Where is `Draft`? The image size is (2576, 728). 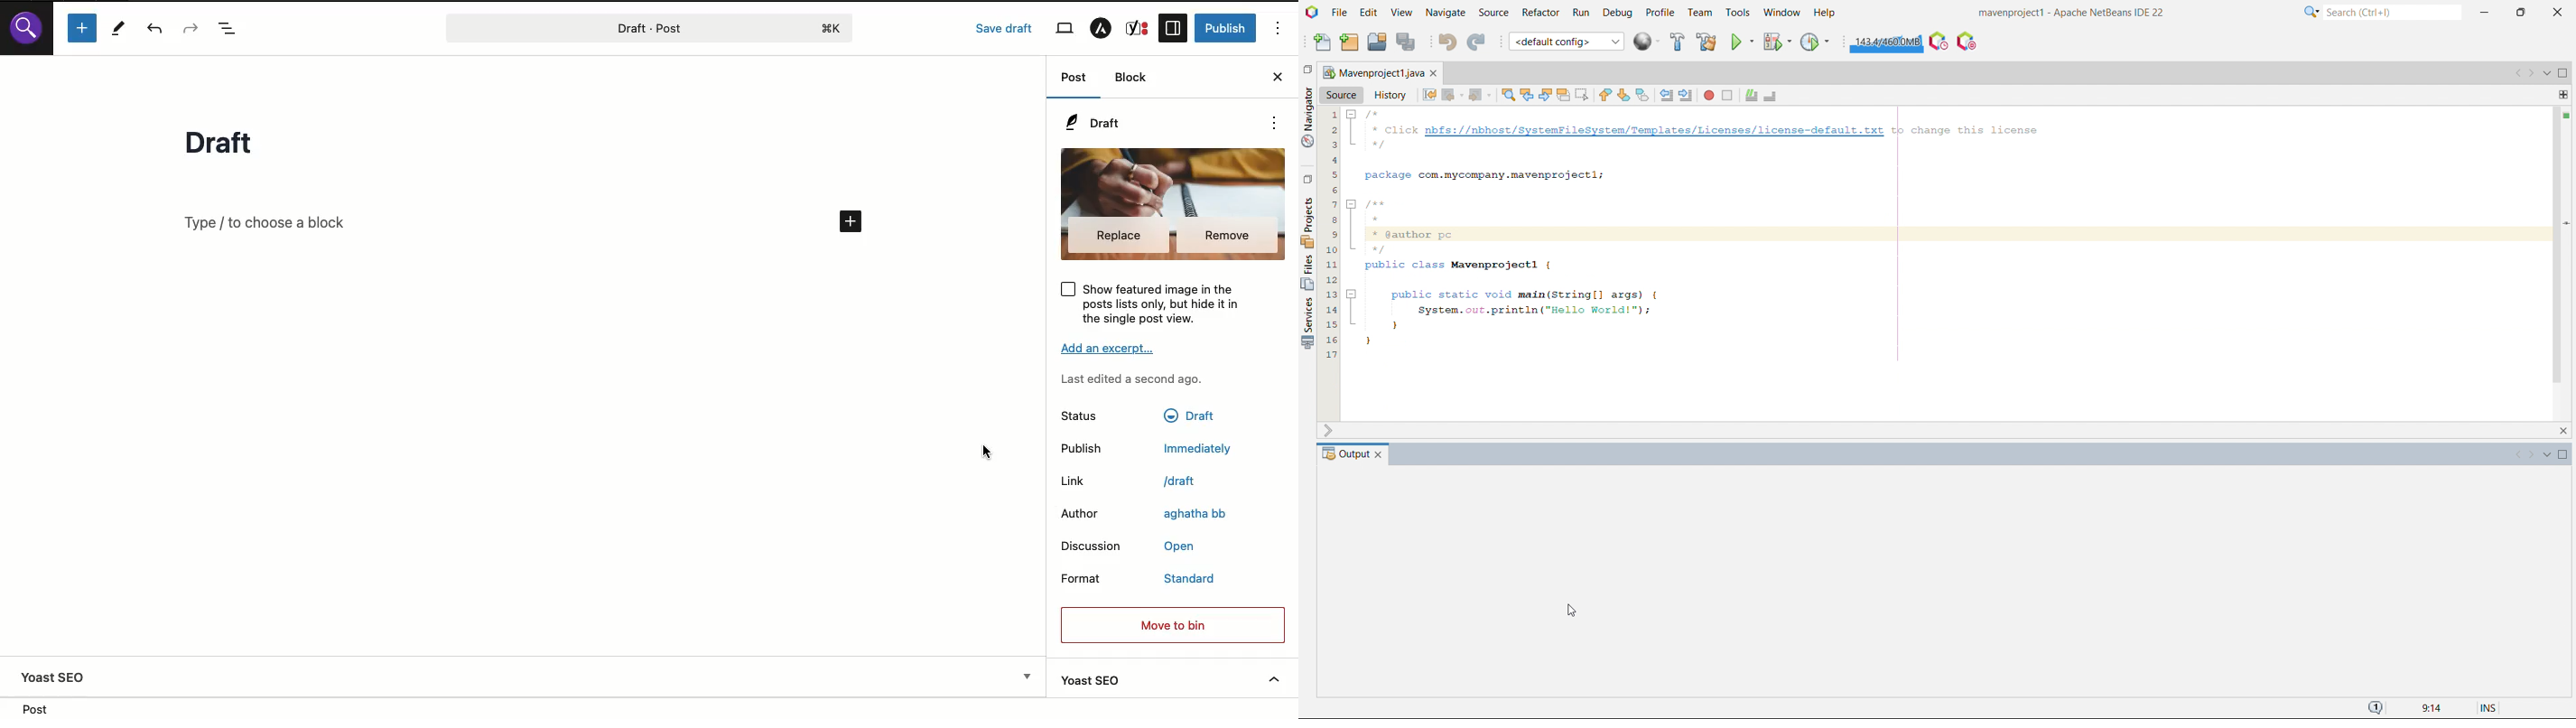 Draft is located at coordinates (1096, 125).